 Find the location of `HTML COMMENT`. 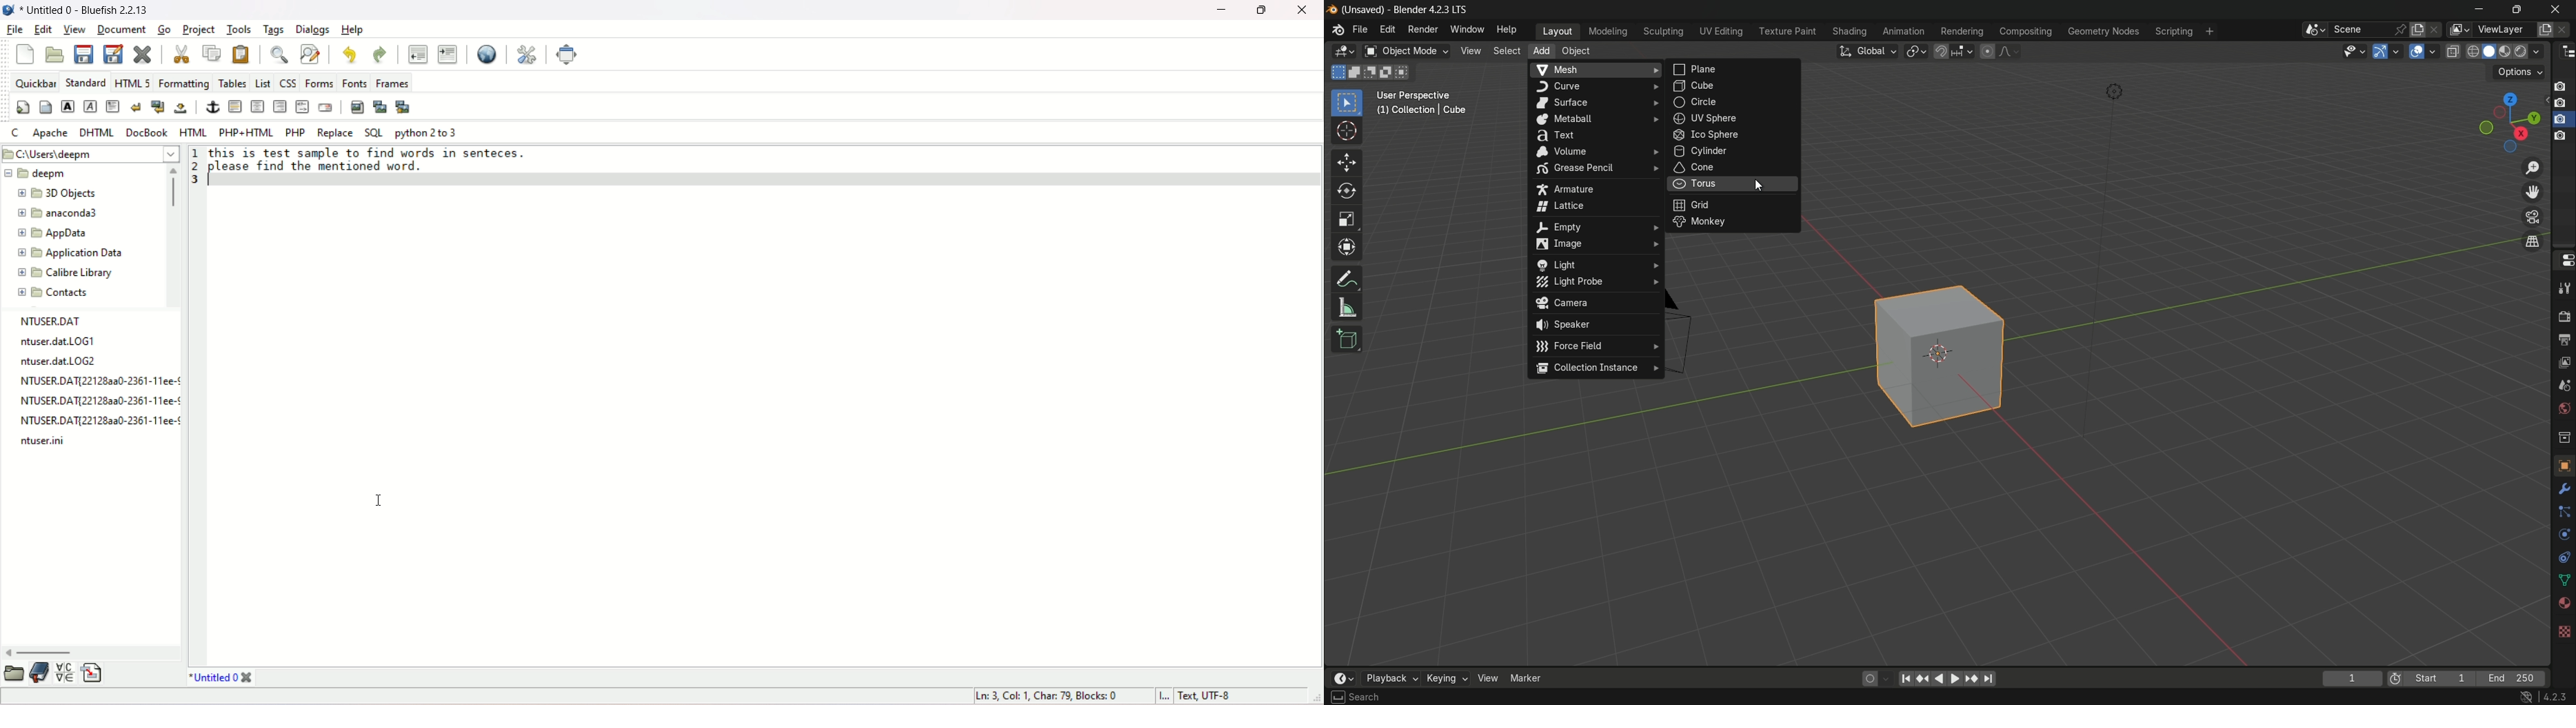

HTML COMMENT is located at coordinates (301, 108).